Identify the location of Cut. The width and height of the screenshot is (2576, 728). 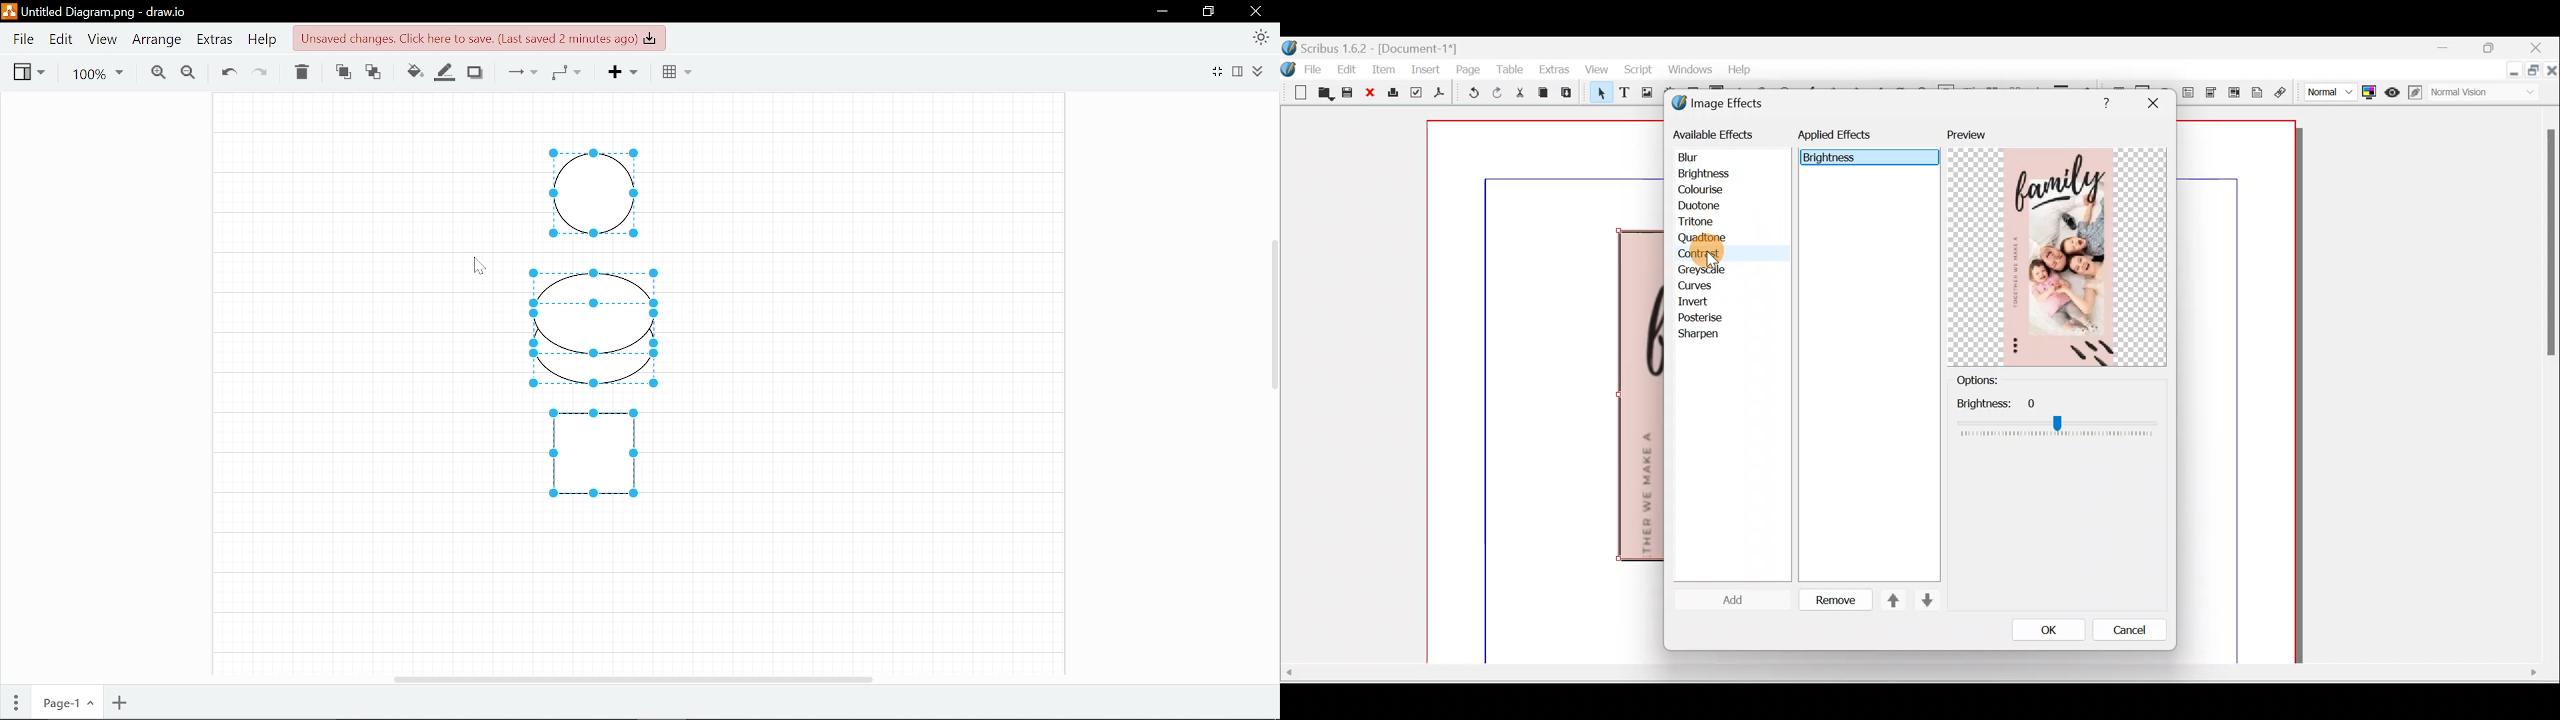
(1519, 95).